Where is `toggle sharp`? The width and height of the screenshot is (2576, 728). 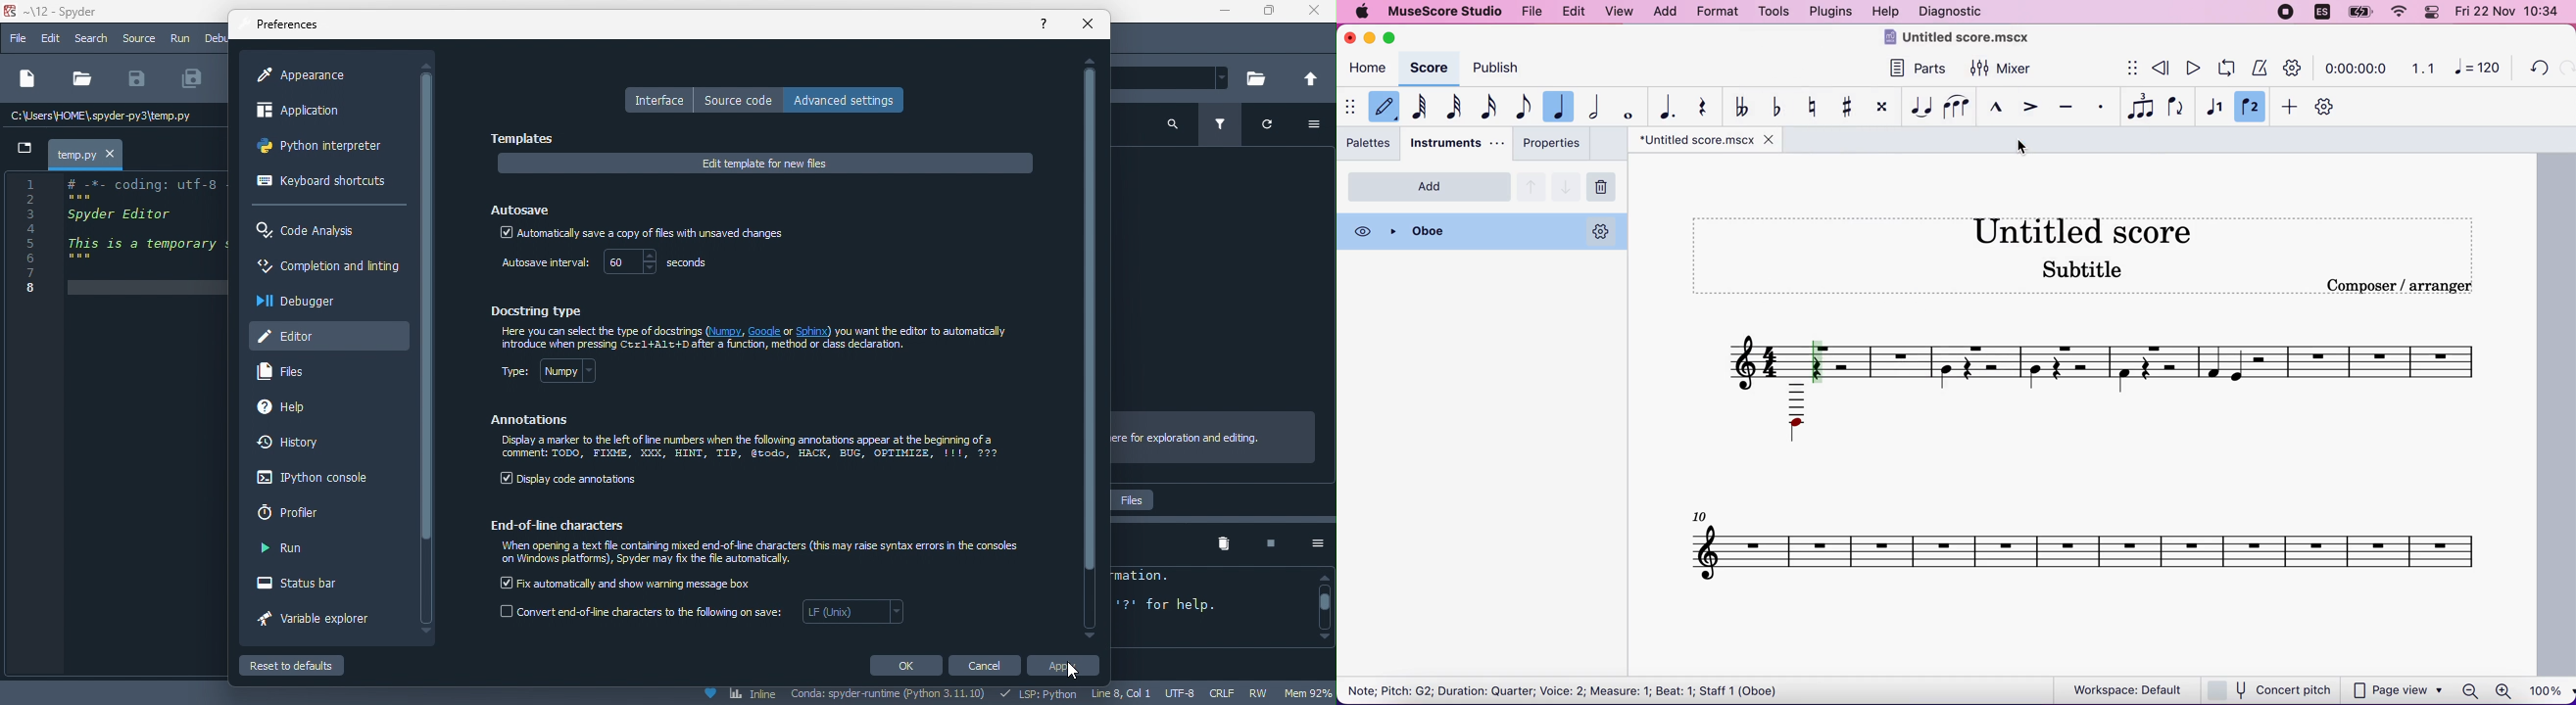
toggle sharp is located at coordinates (1851, 106).